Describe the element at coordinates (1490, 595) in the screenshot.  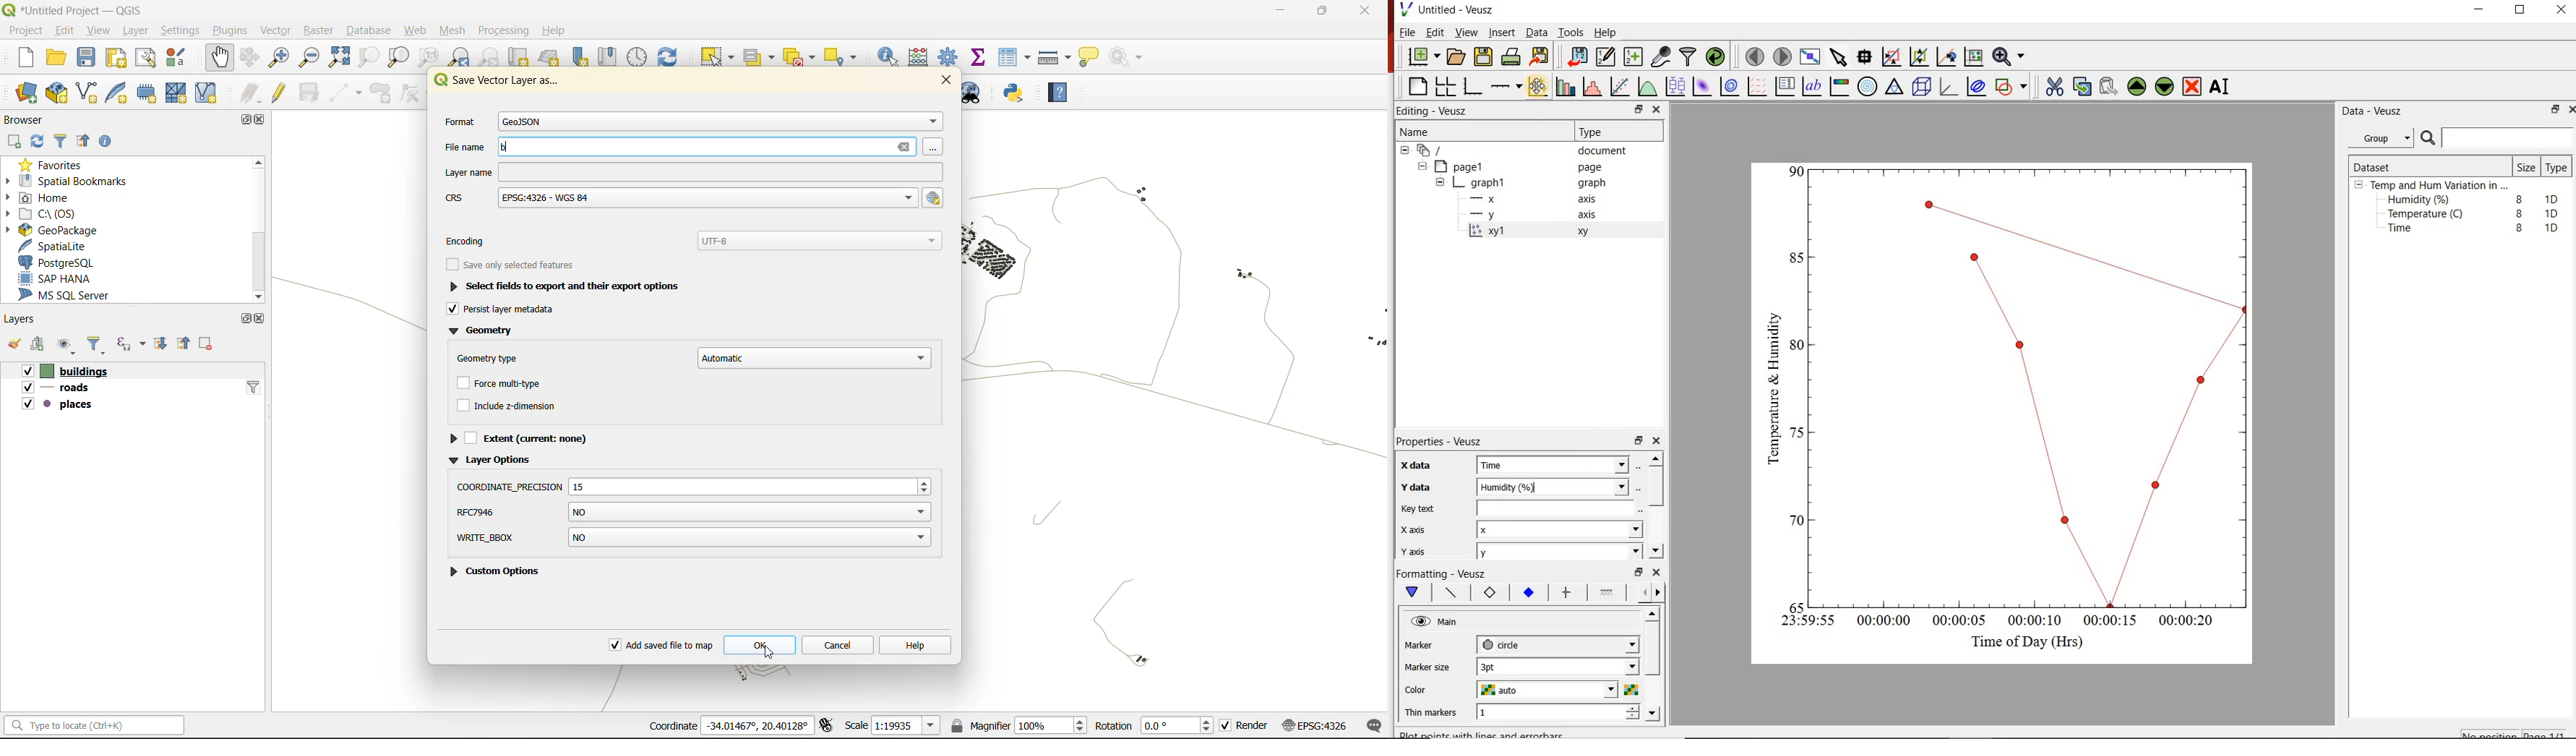
I see `marker border` at that location.